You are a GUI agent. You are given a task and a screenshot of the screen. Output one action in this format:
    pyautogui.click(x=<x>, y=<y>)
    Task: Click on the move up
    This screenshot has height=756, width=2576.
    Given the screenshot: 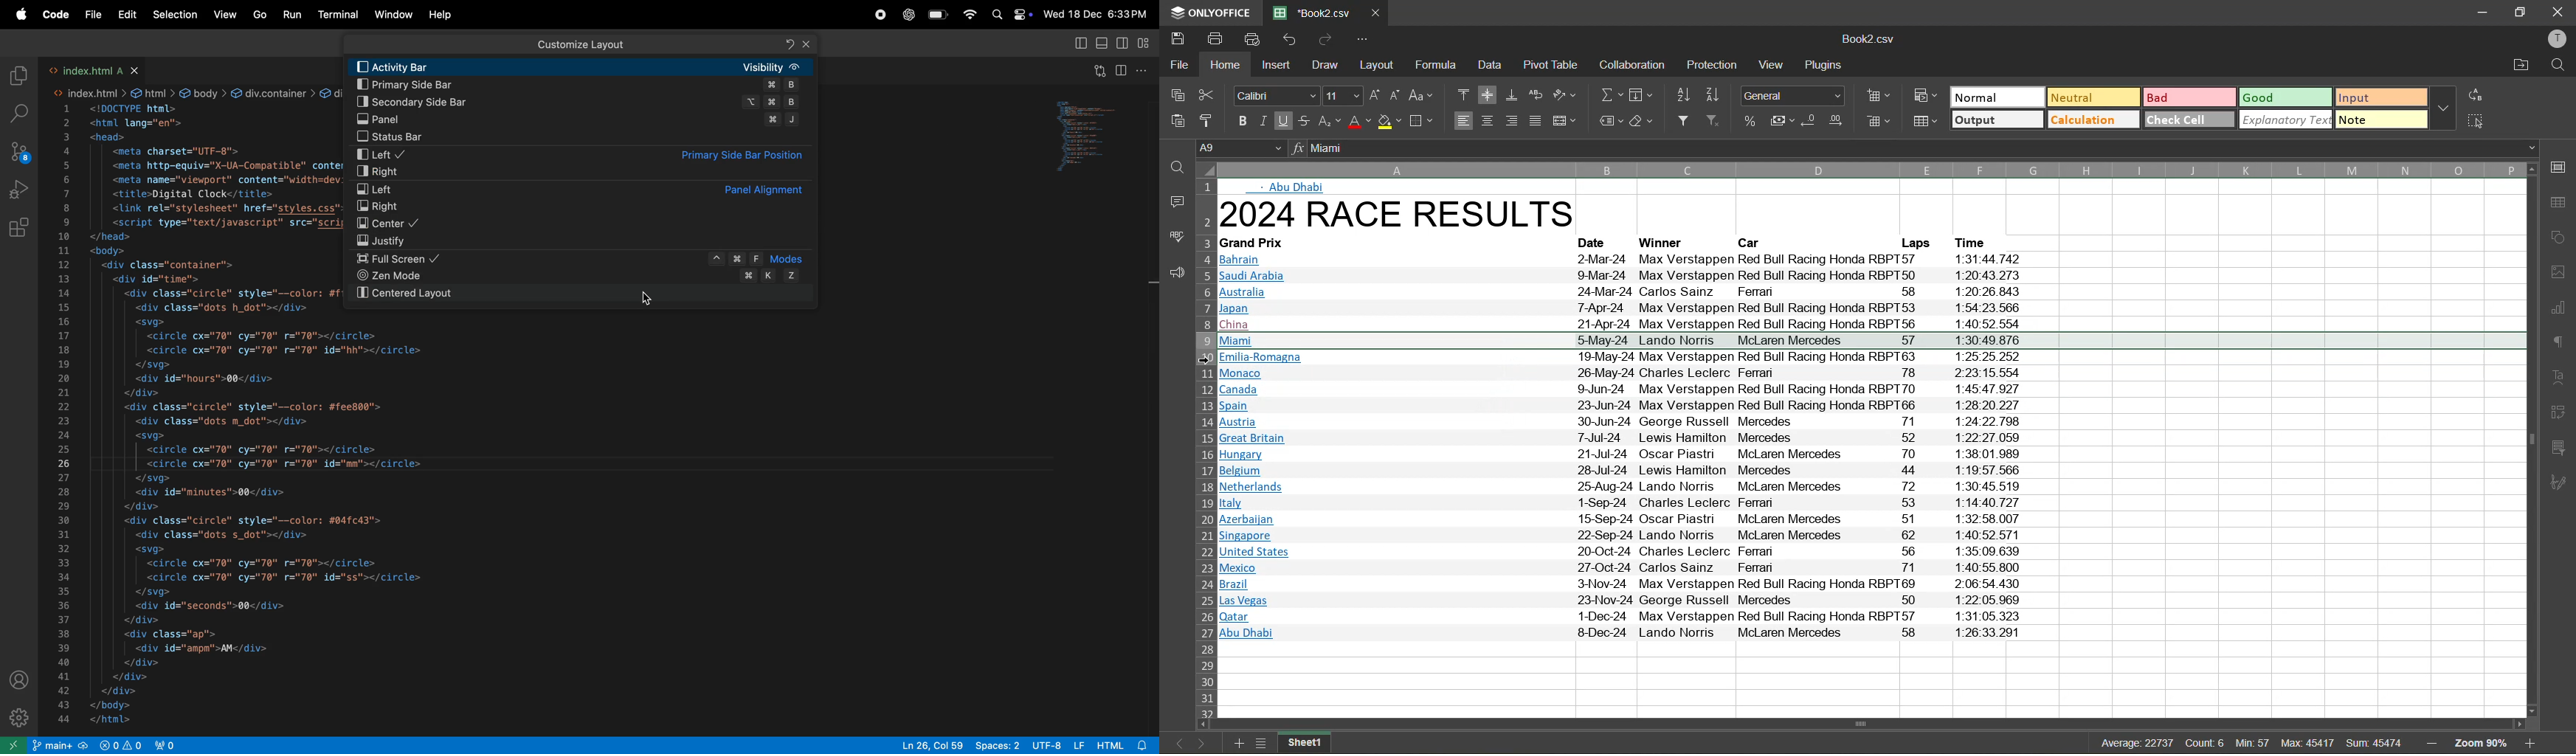 What is the action you would take?
    pyautogui.click(x=2535, y=170)
    